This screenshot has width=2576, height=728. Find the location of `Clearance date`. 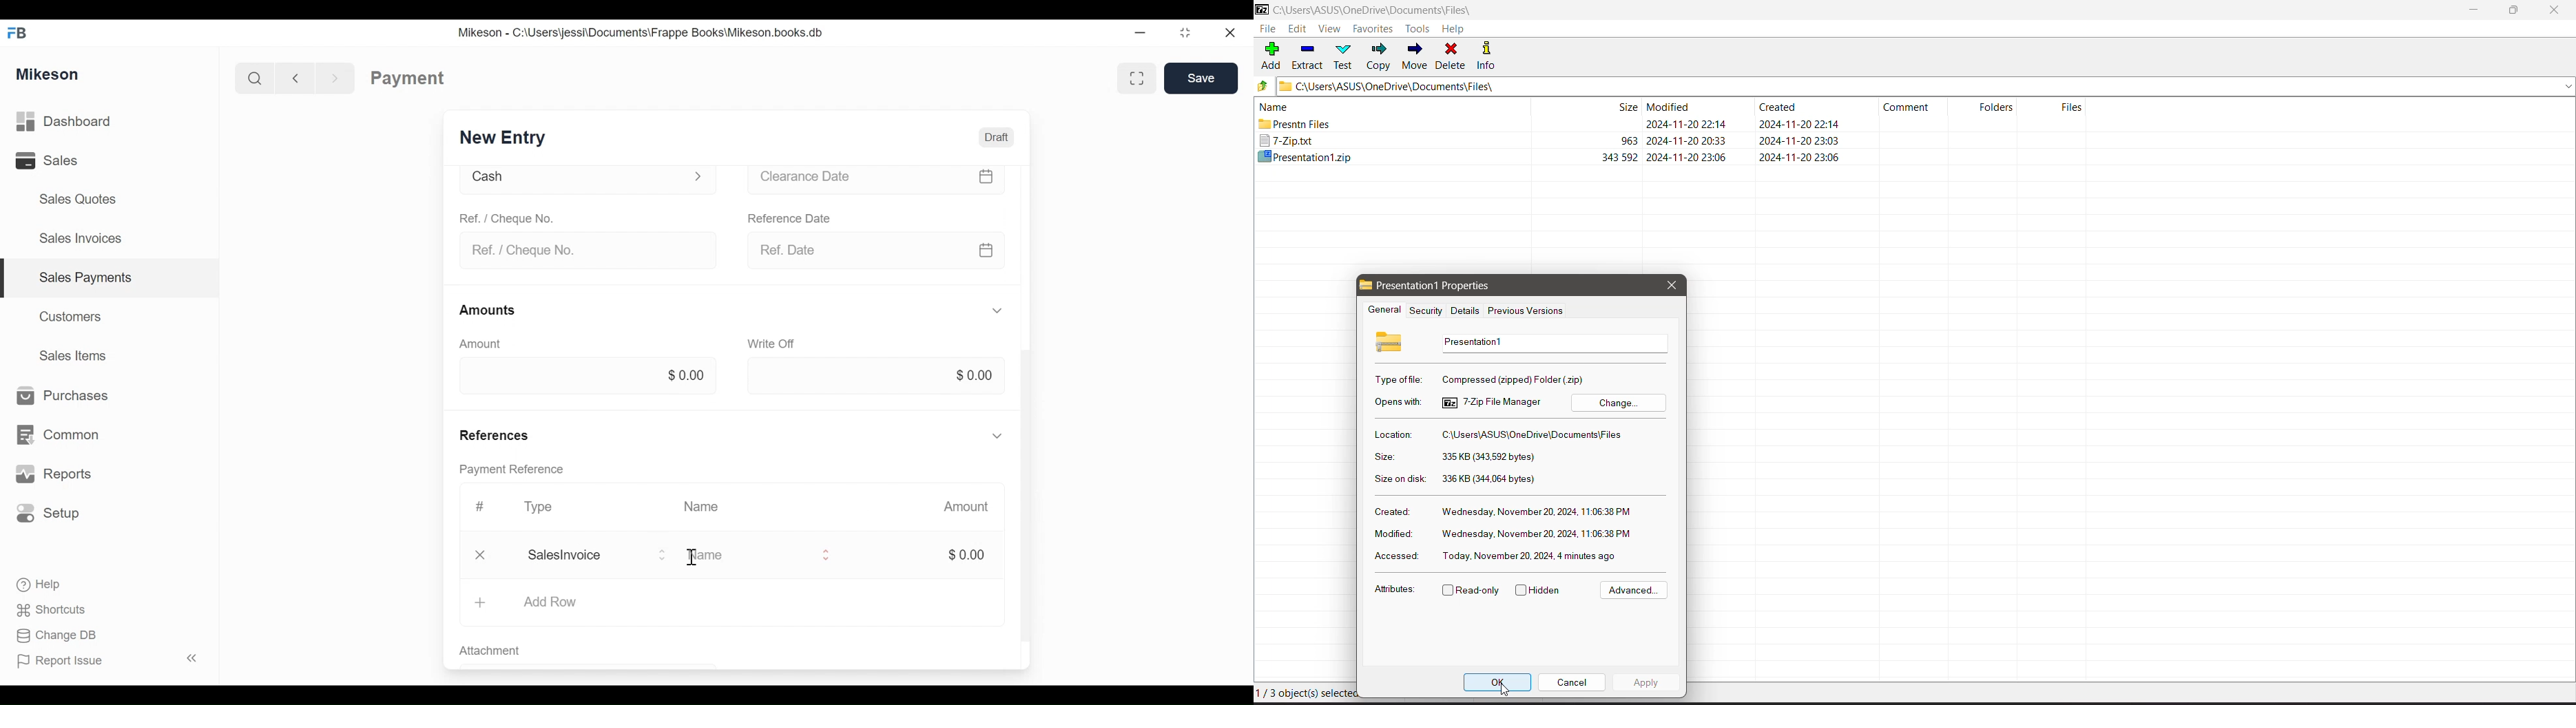

Clearance date is located at coordinates (874, 180).